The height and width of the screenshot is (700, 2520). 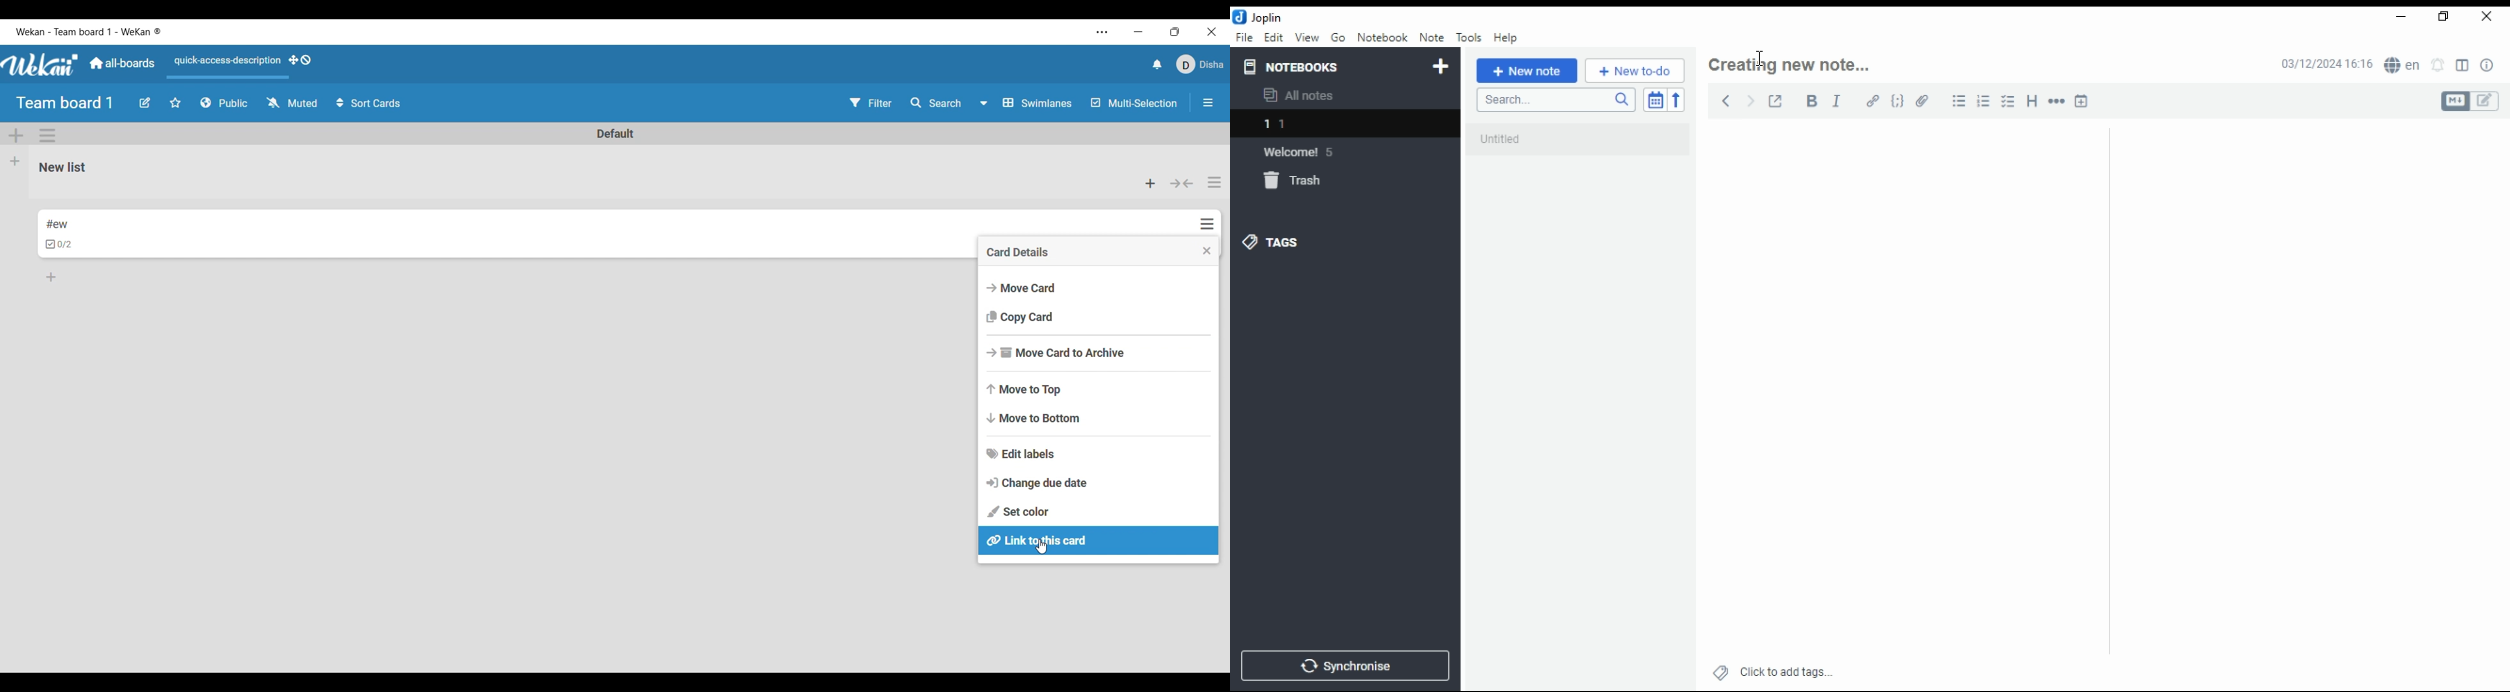 I want to click on close window, so click(x=2488, y=17).